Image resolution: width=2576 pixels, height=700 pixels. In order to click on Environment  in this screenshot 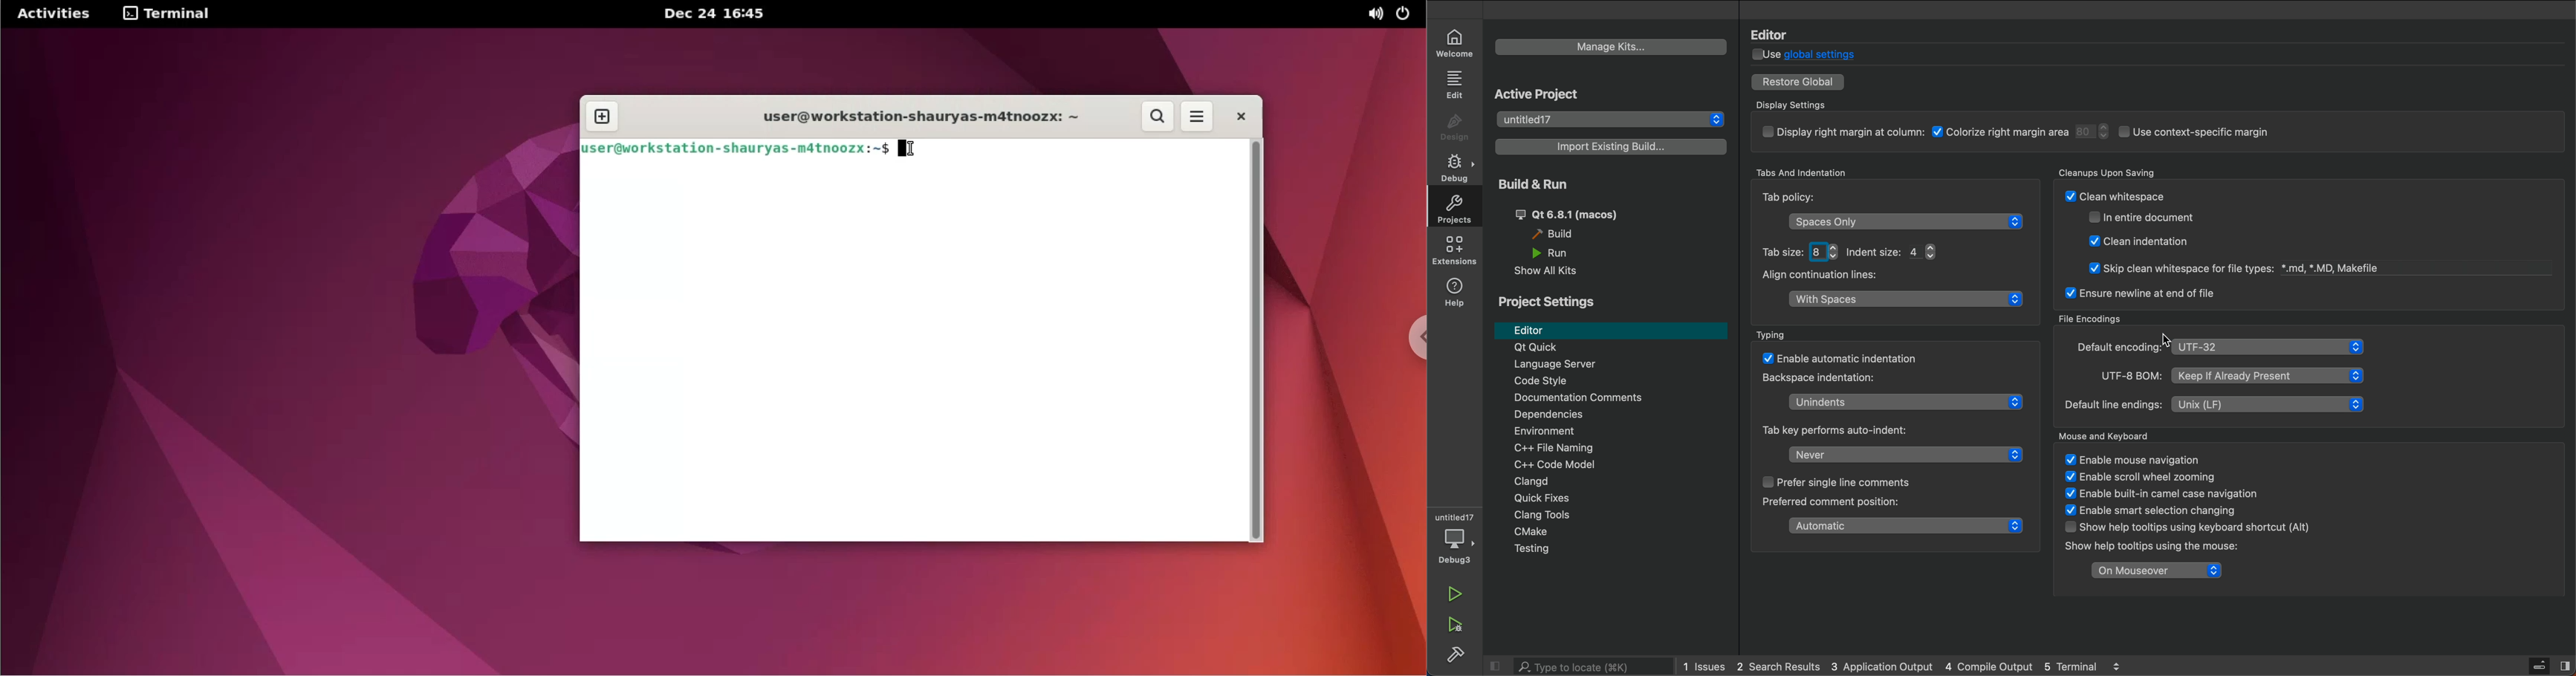, I will do `click(1606, 431)`.